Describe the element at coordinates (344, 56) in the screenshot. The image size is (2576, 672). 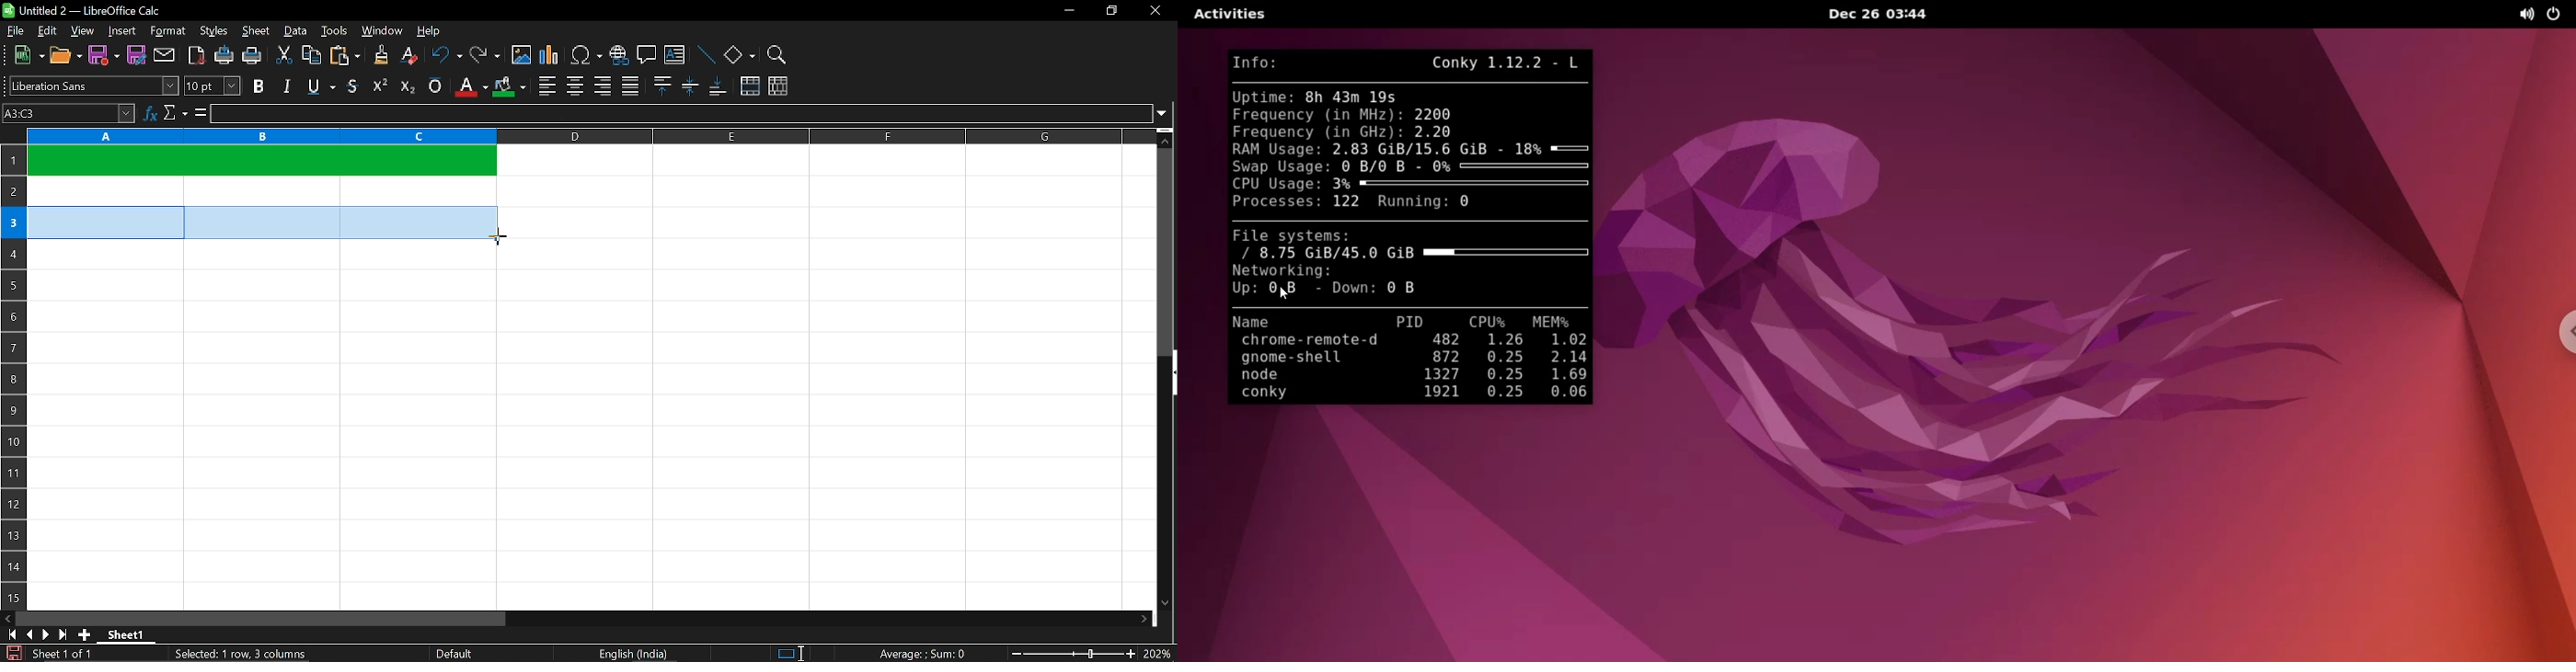
I see `paste` at that location.